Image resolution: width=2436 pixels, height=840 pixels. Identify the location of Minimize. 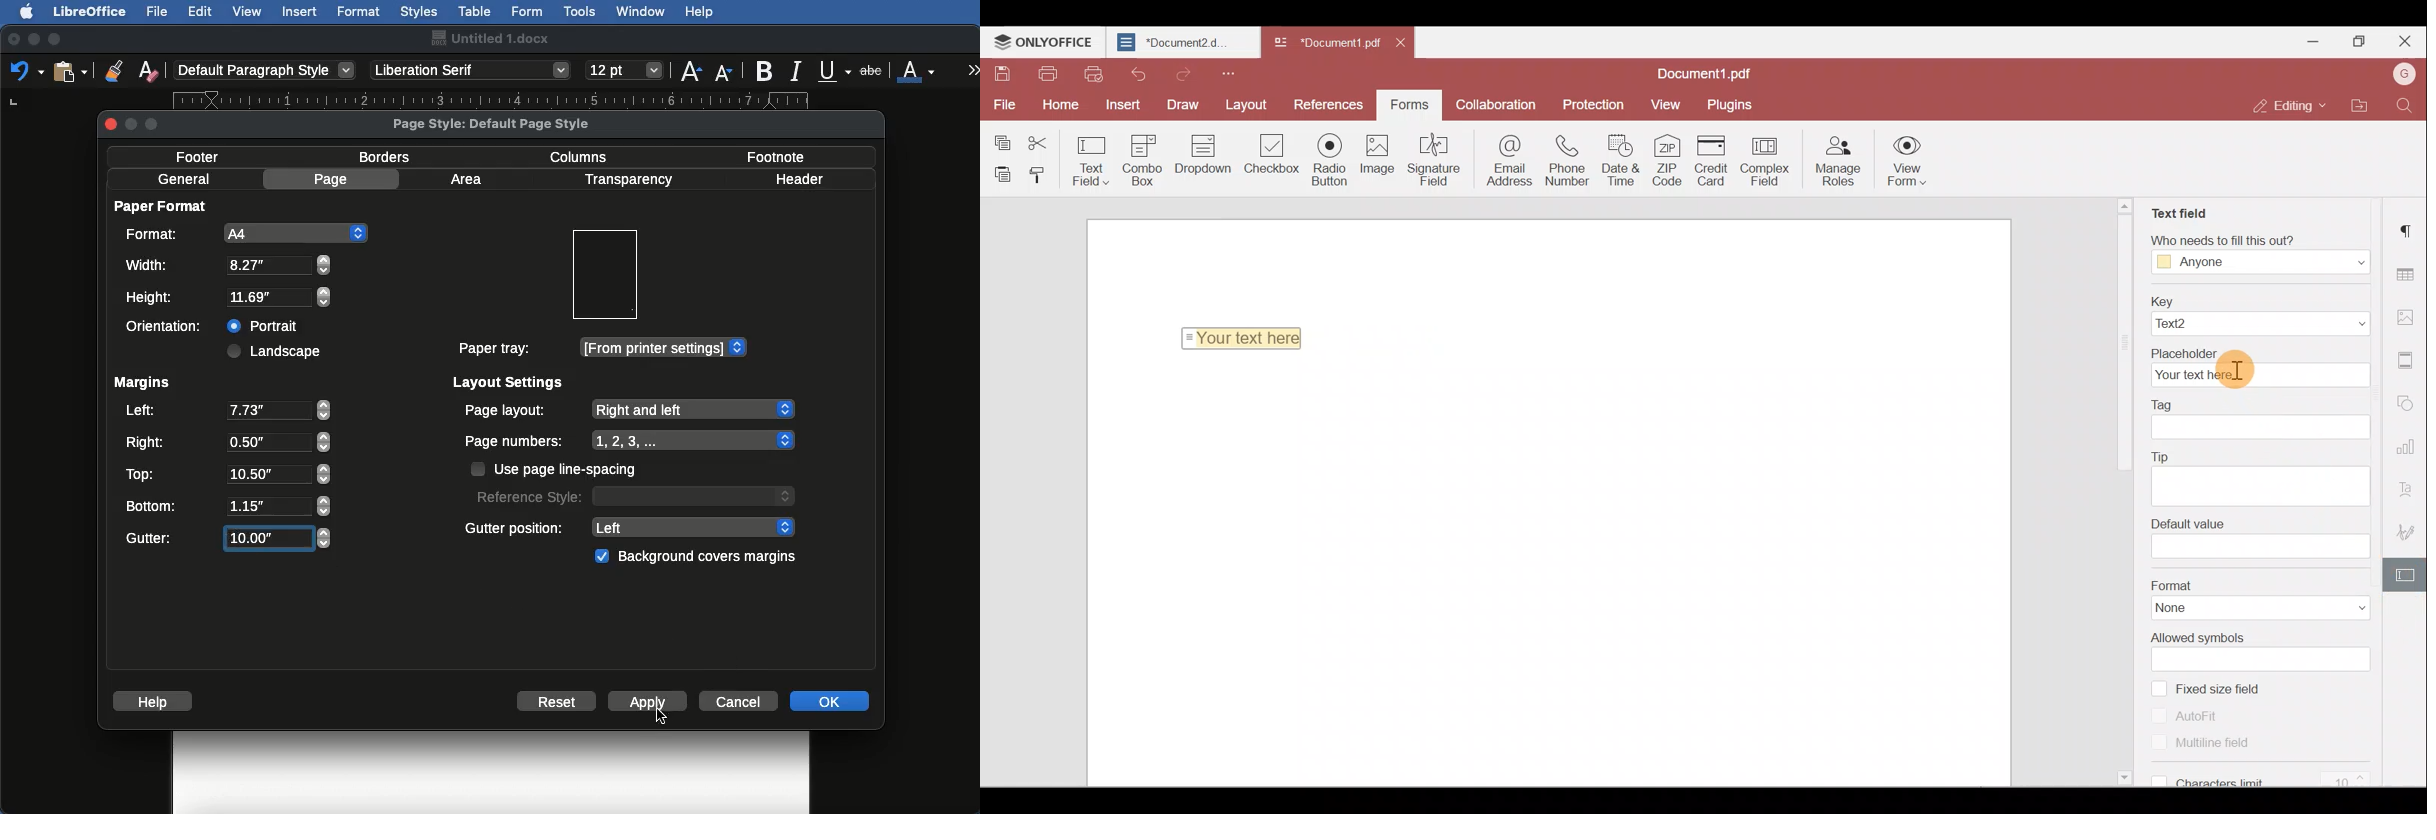
(33, 39).